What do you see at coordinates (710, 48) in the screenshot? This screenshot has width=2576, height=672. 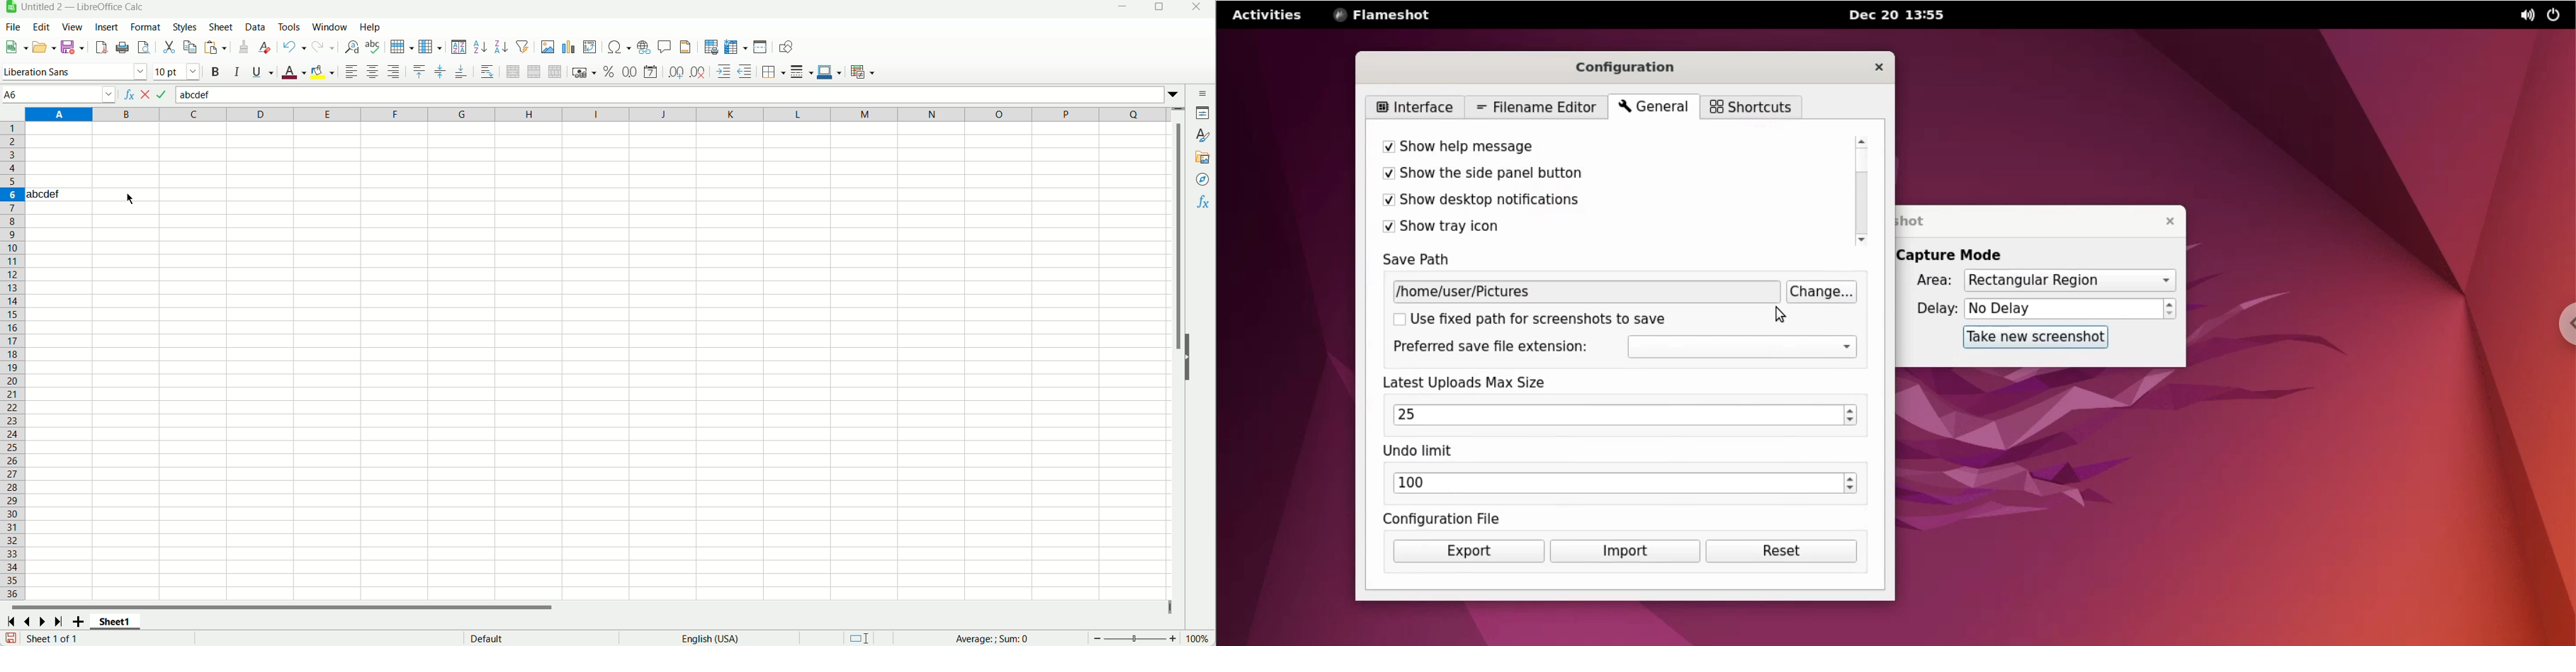 I see `define print area` at bounding box center [710, 48].